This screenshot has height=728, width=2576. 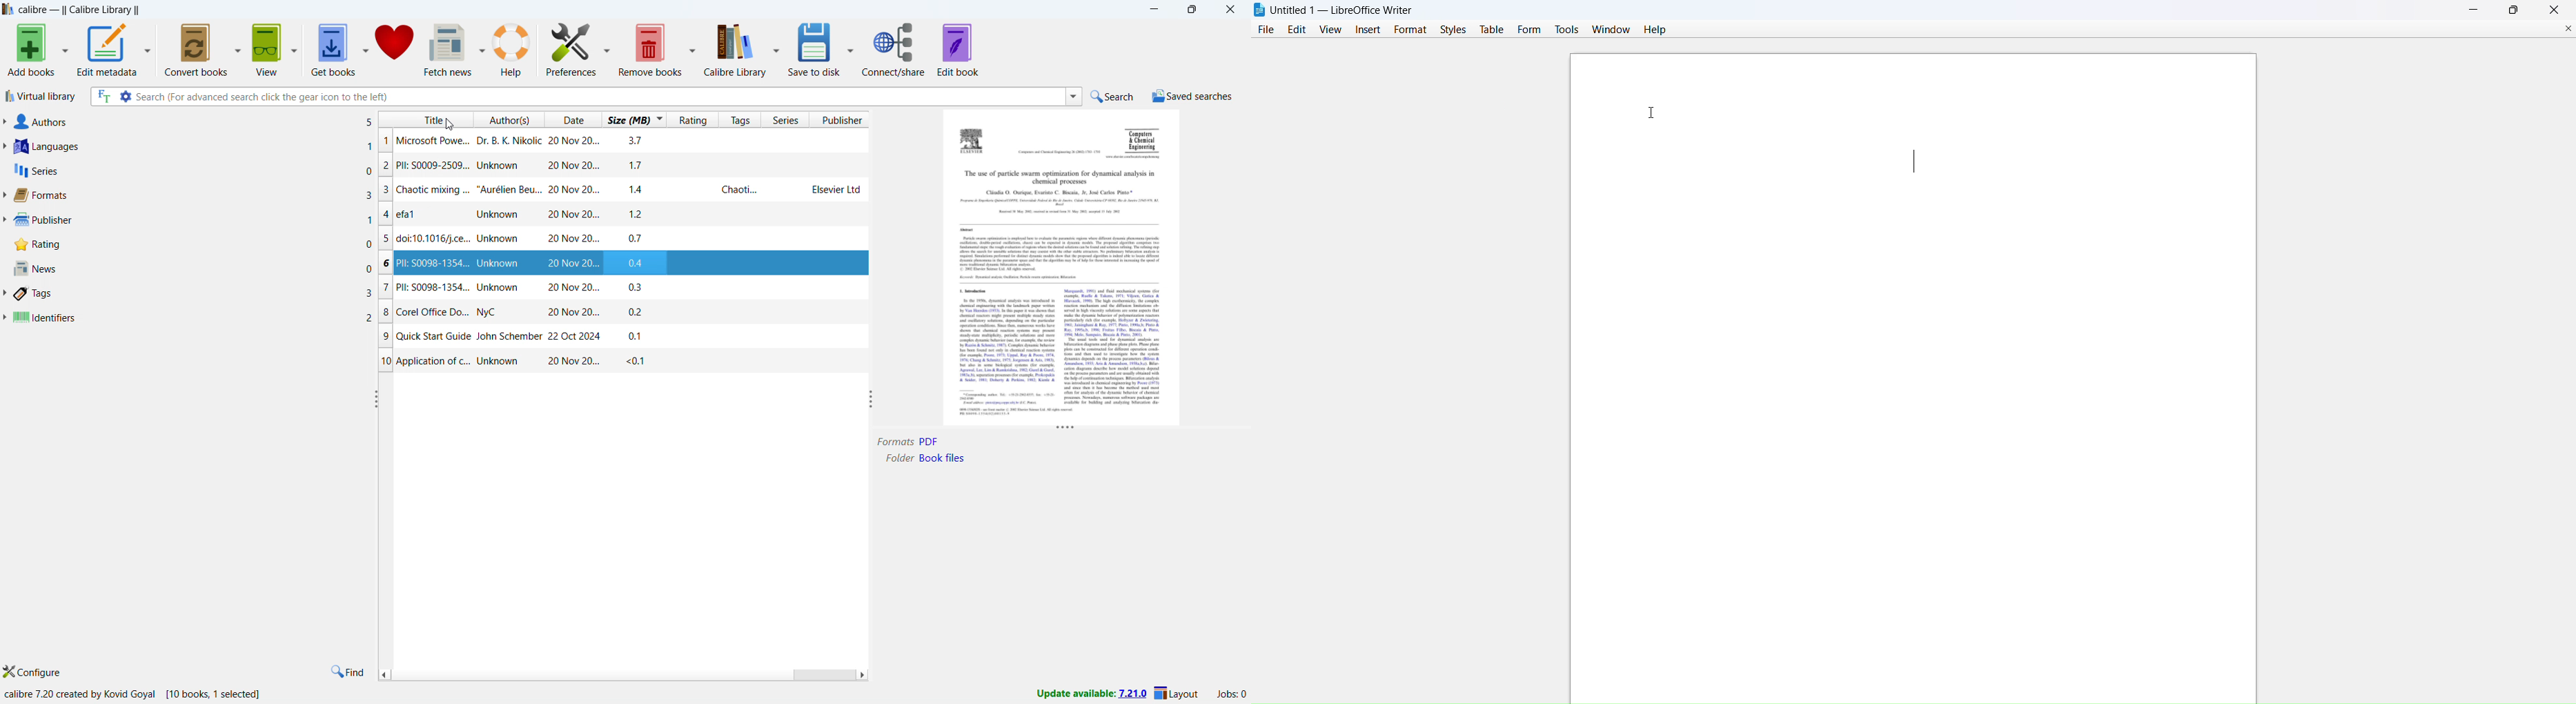 What do you see at coordinates (386, 141) in the screenshot?
I see `1` at bounding box center [386, 141].